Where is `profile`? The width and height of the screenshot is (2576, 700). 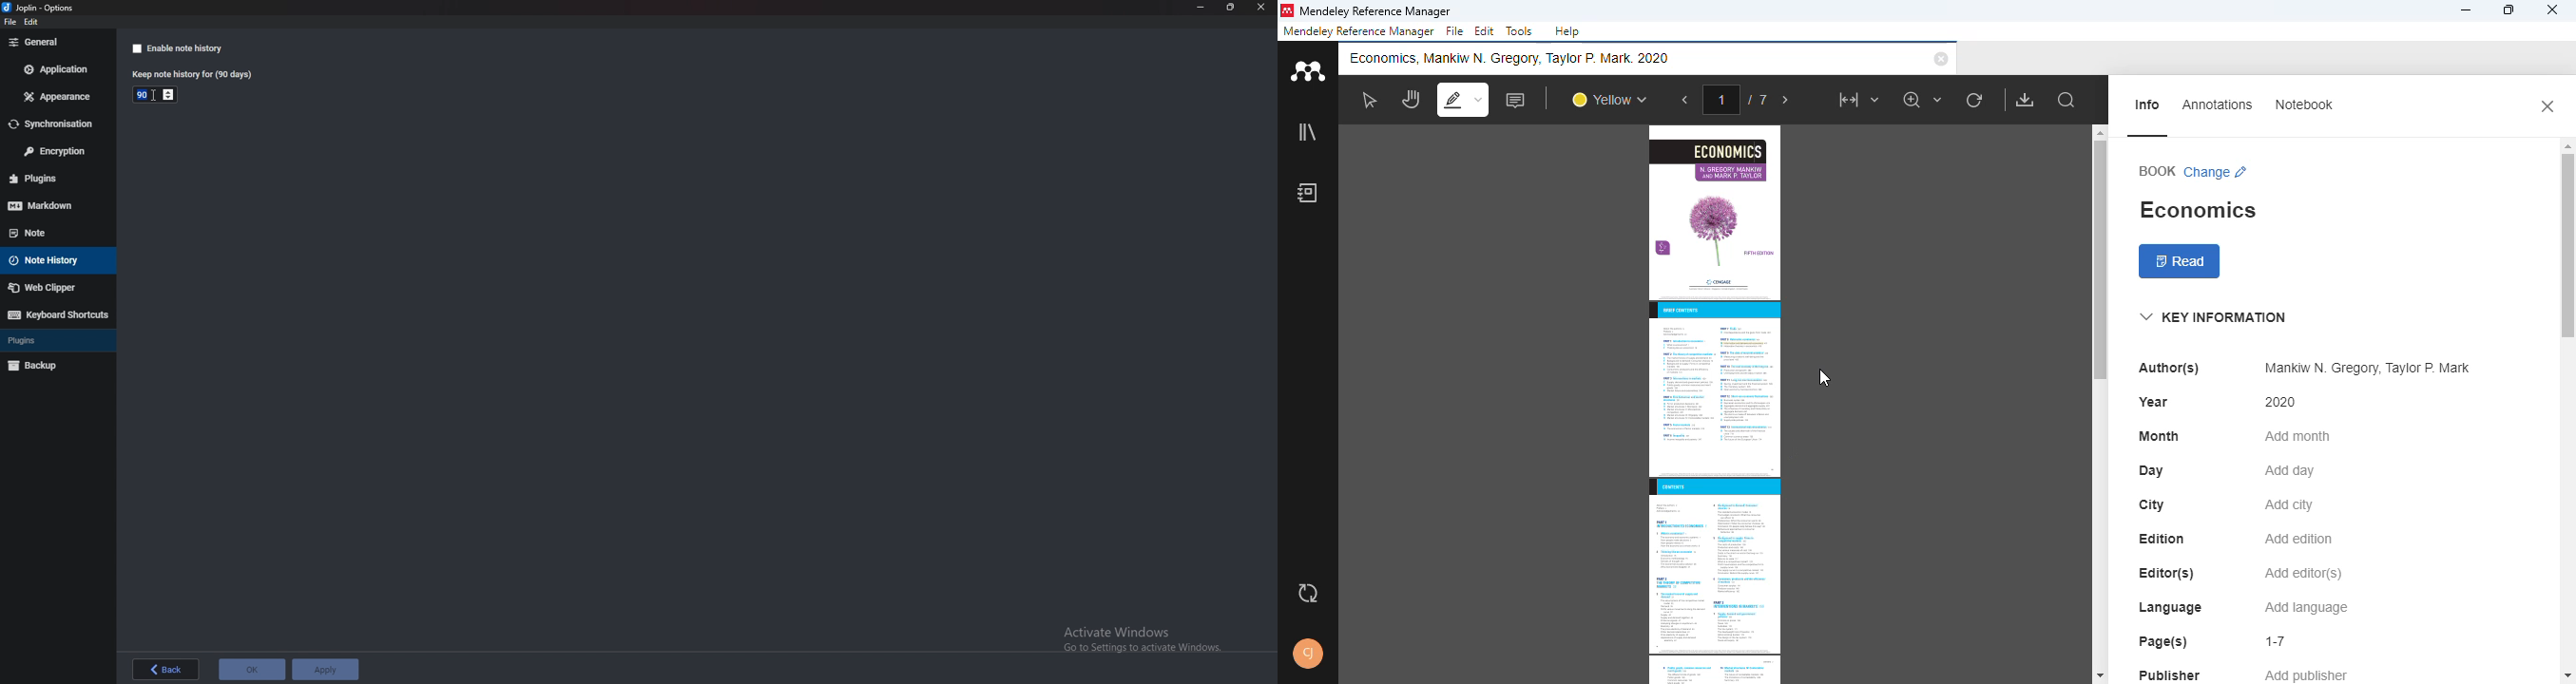 profile is located at coordinates (1309, 654).